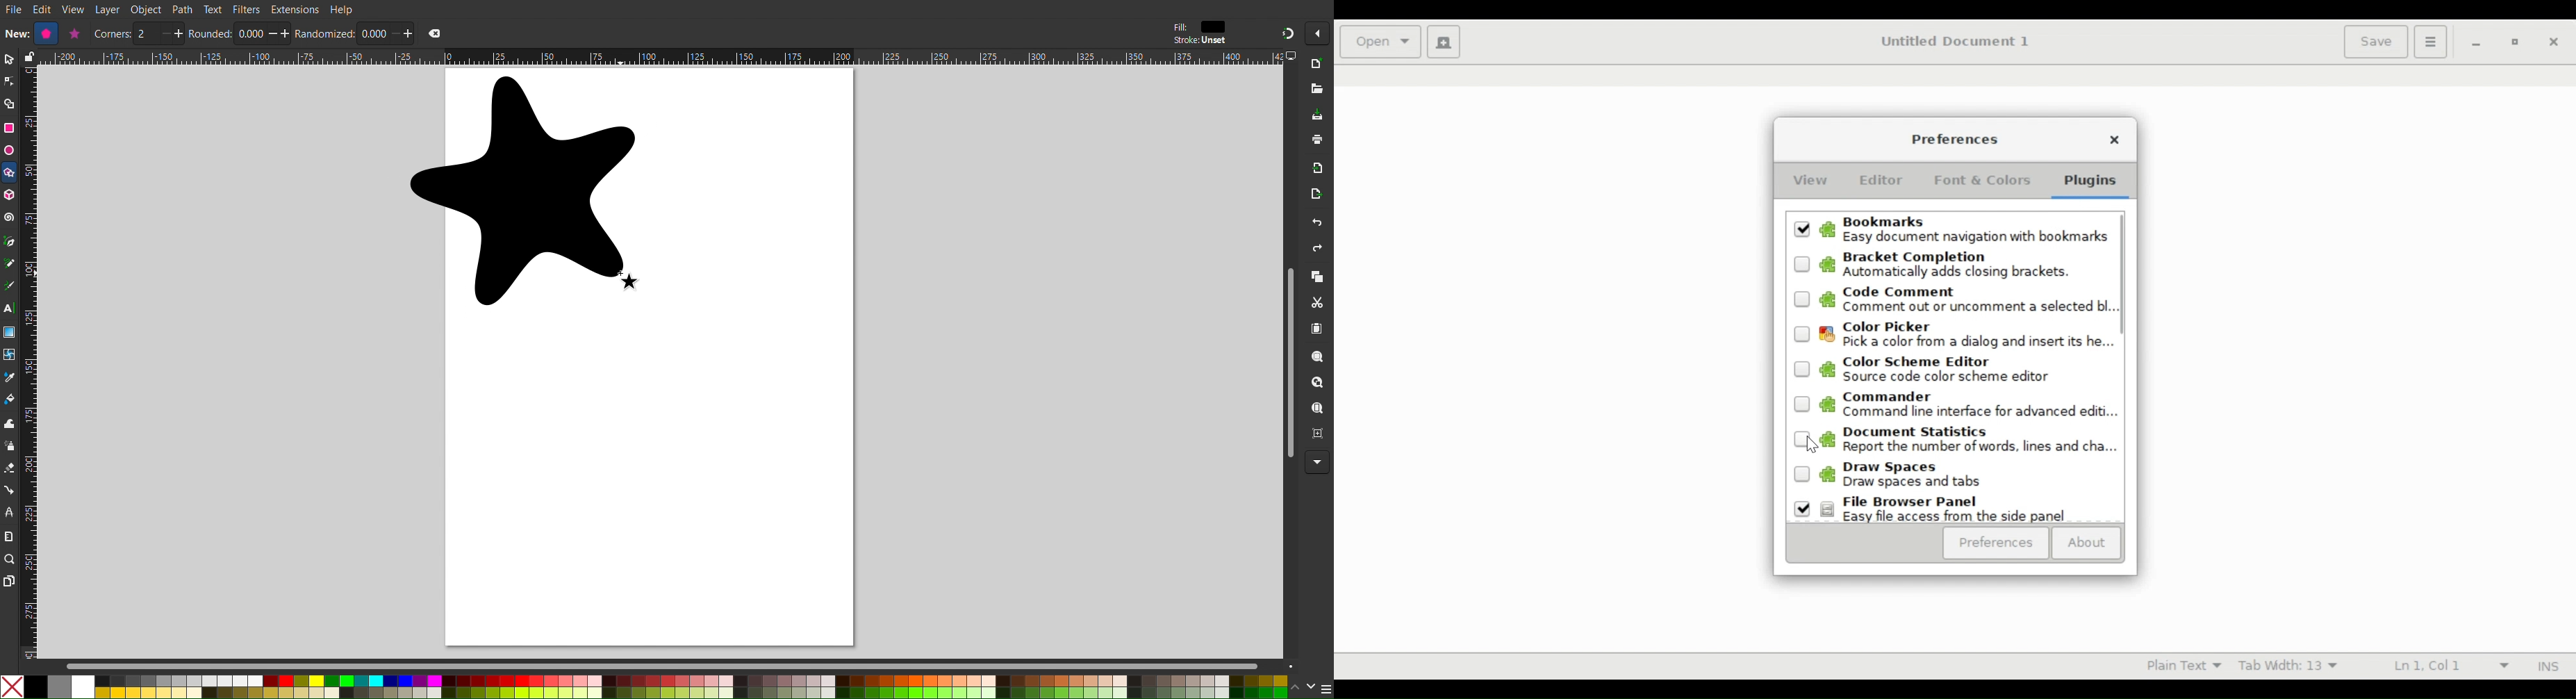  Describe the element at coordinates (435, 33) in the screenshot. I see `Close` at that location.